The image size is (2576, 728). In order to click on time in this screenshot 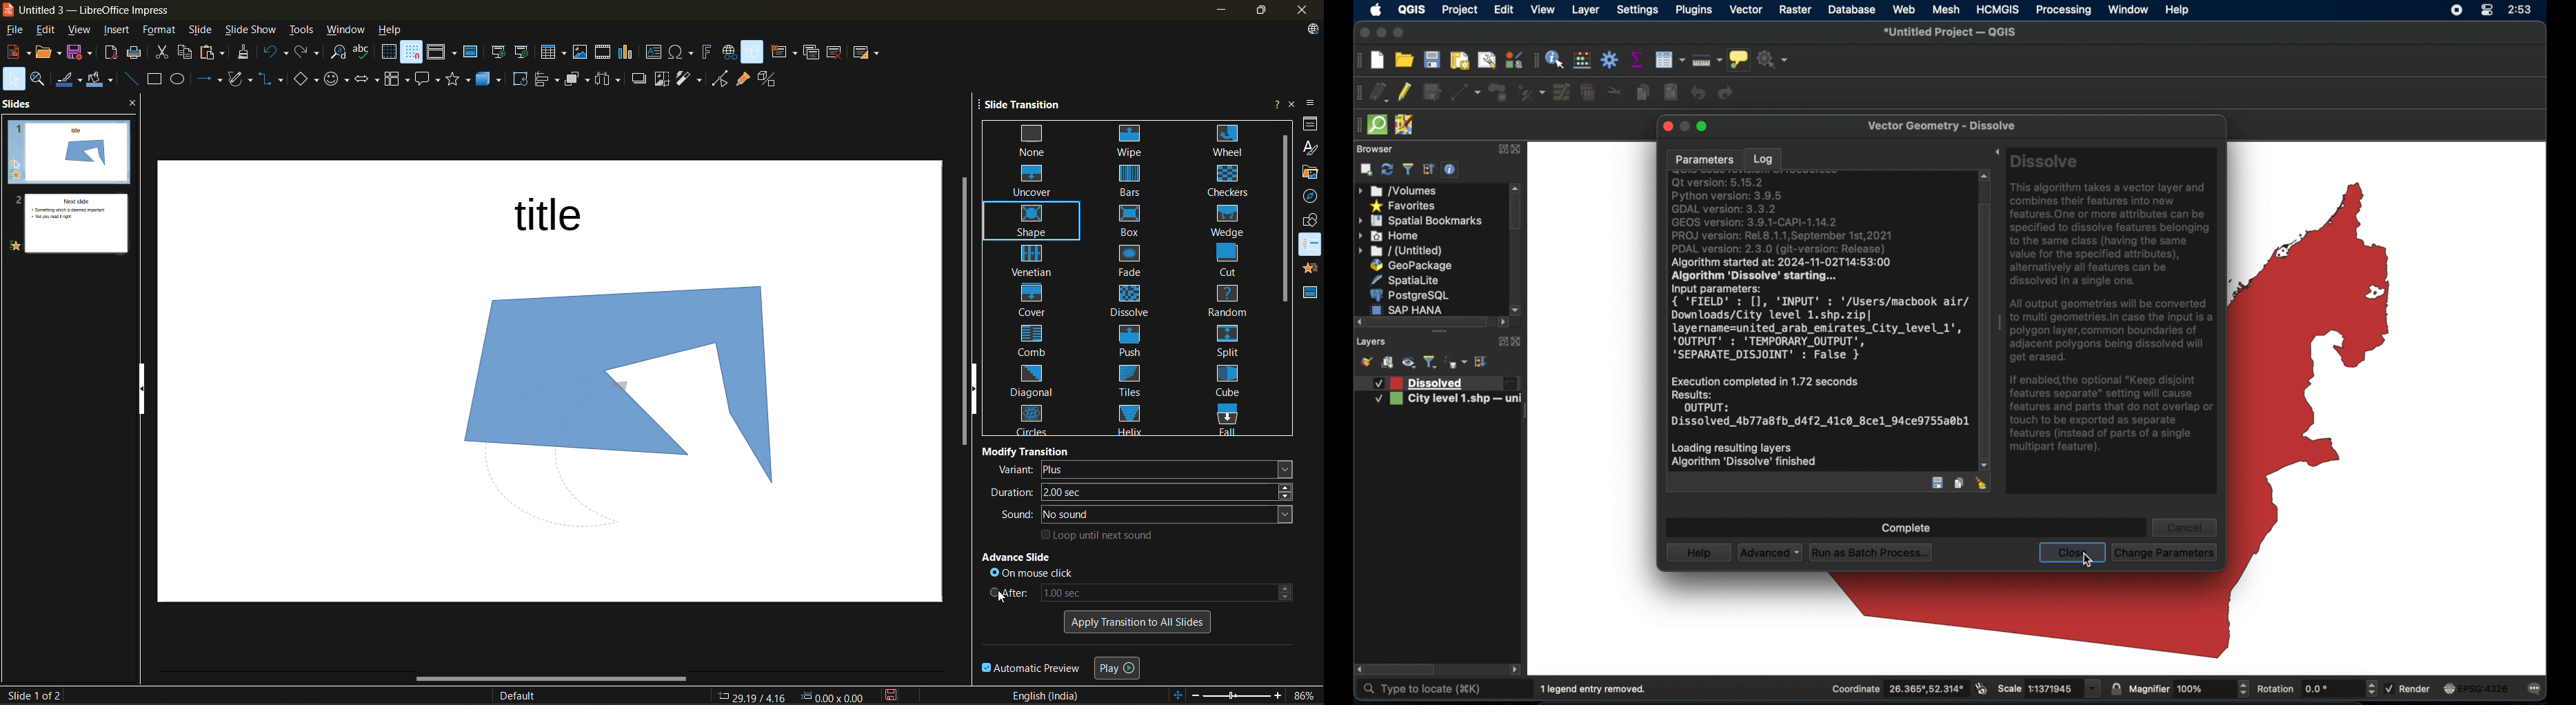, I will do `click(2521, 10)`.